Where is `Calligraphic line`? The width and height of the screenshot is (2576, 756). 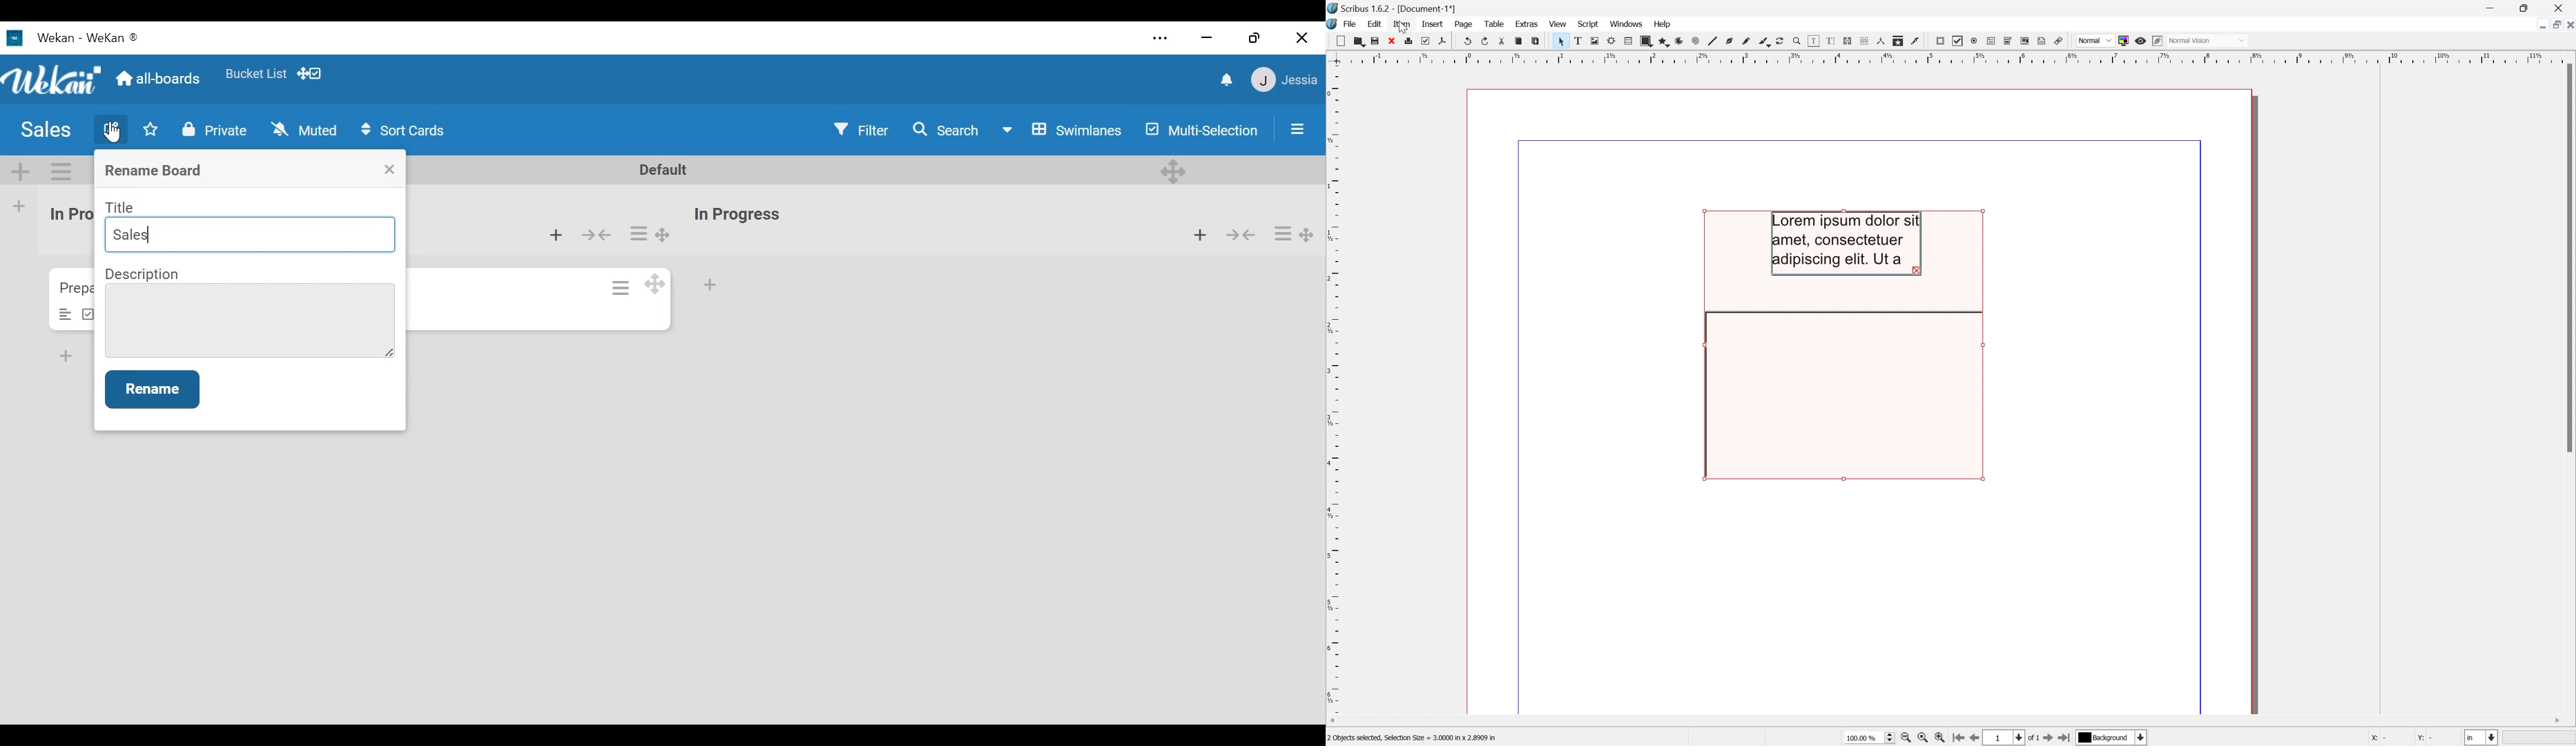 Calligraphic line is located at coordinates (1764, 42).